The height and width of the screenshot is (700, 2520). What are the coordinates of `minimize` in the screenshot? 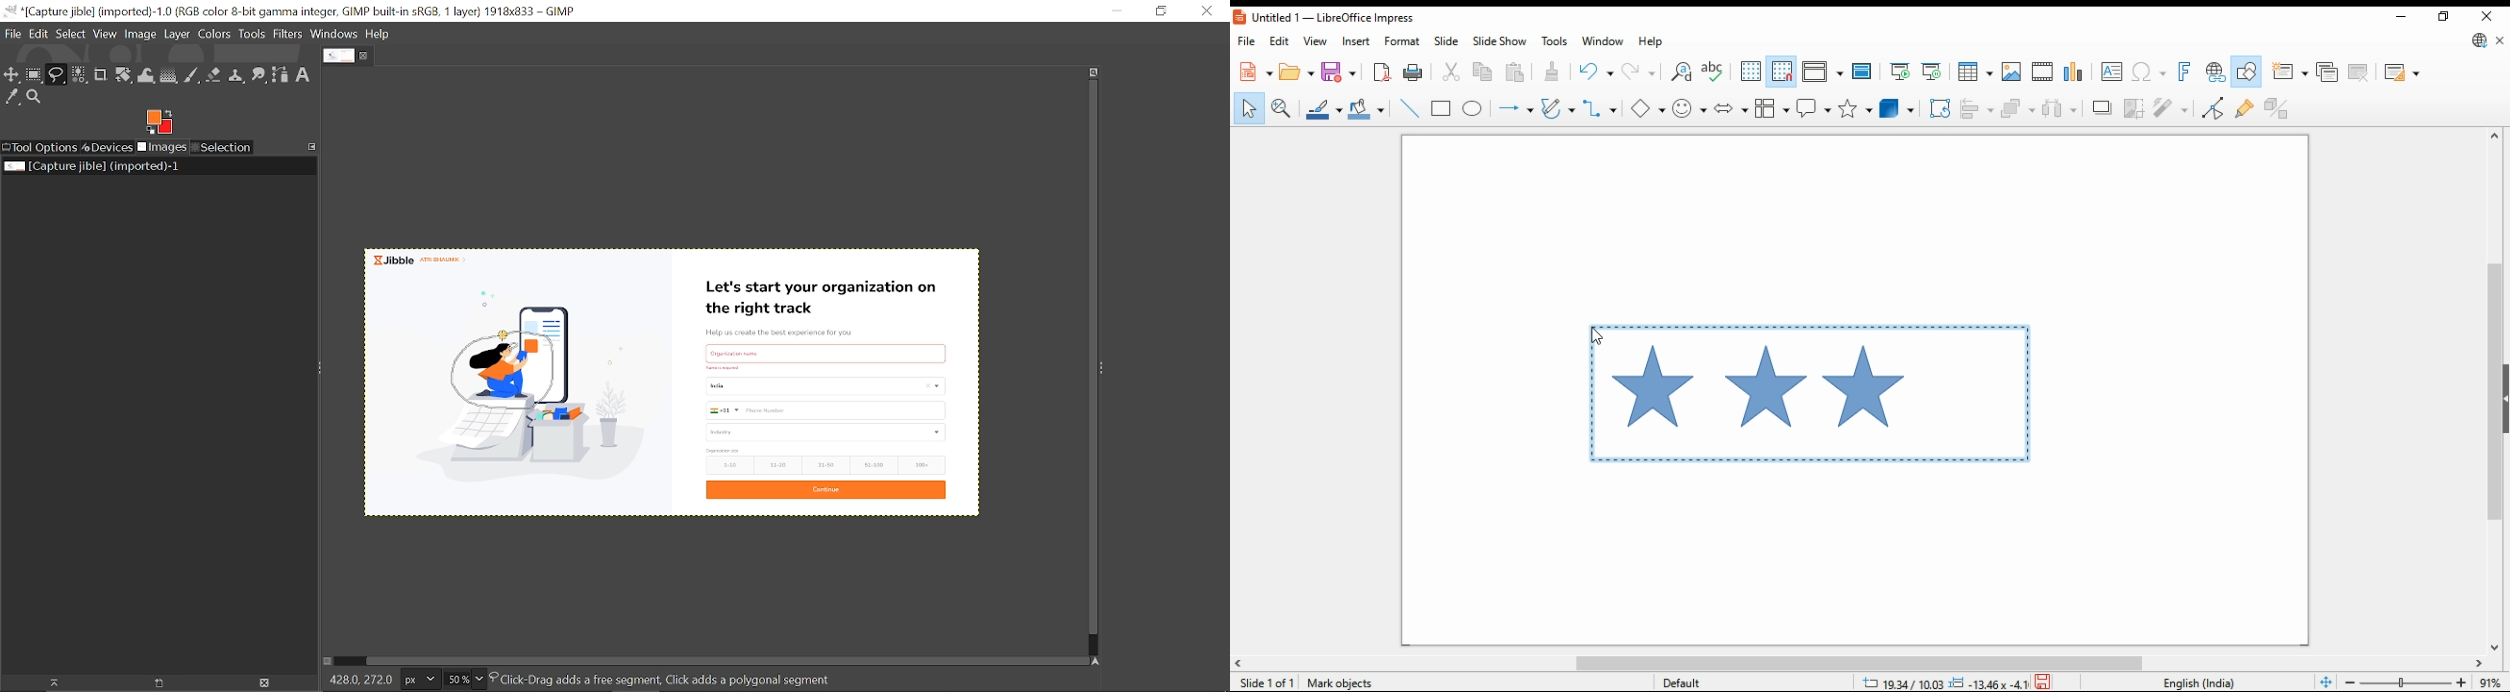 It's located at (2406, 17).